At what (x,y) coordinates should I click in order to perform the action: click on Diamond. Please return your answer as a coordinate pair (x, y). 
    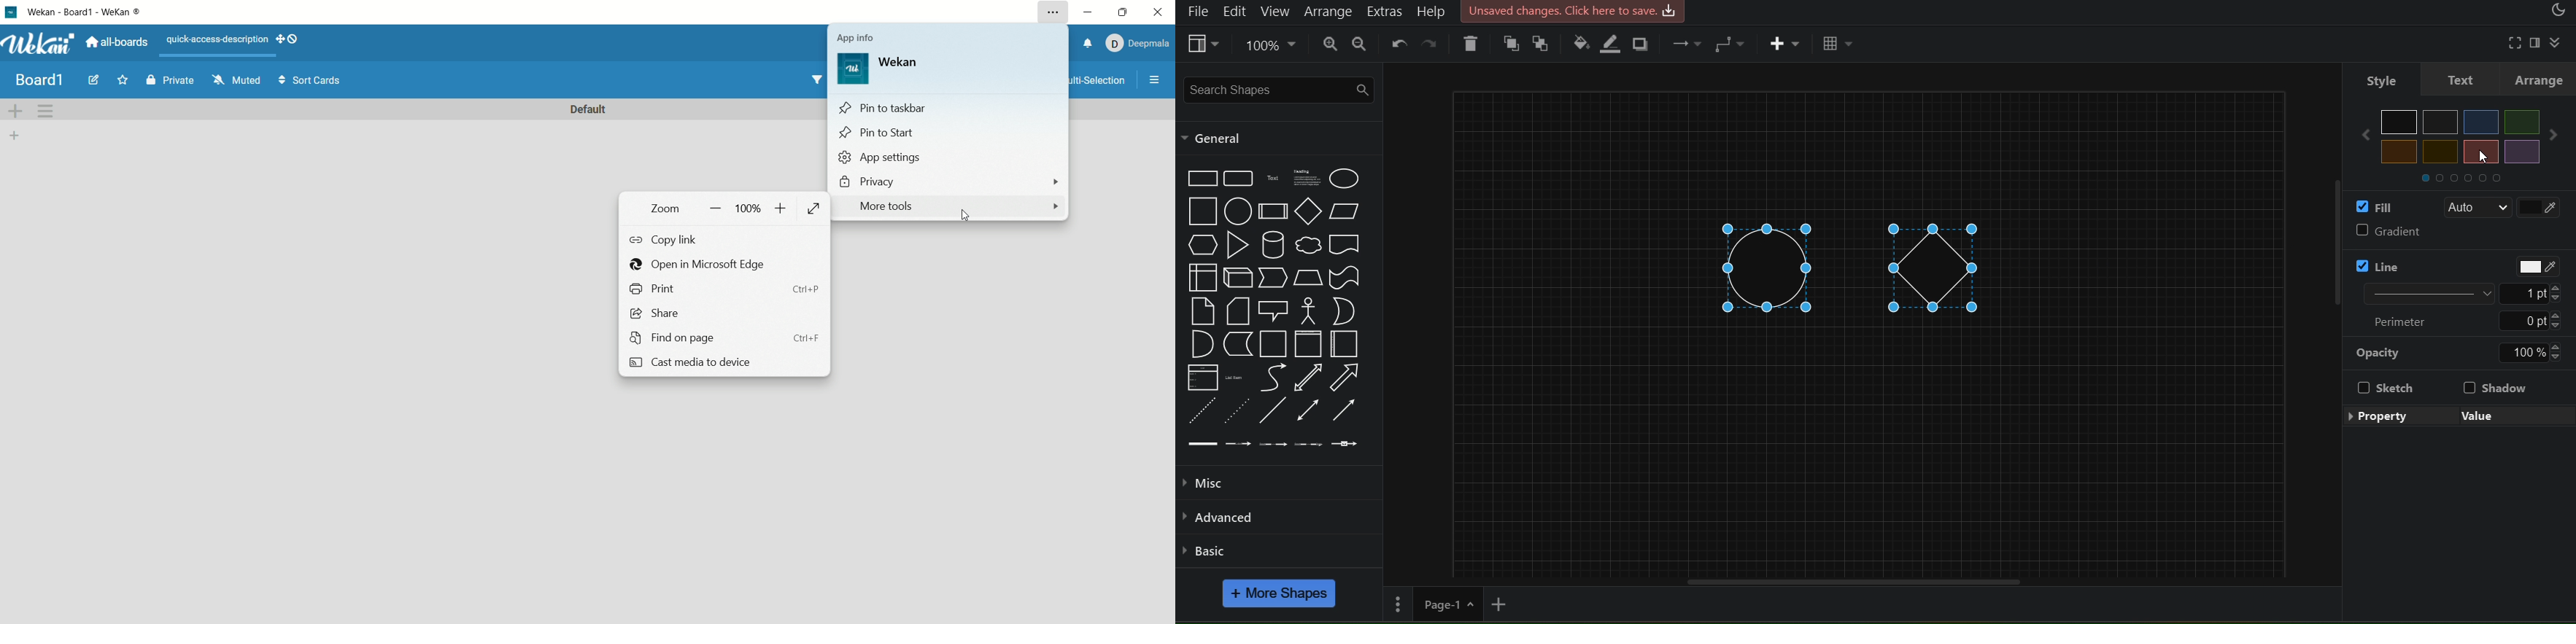
    Looking at the image, I should click on (1307, 211).